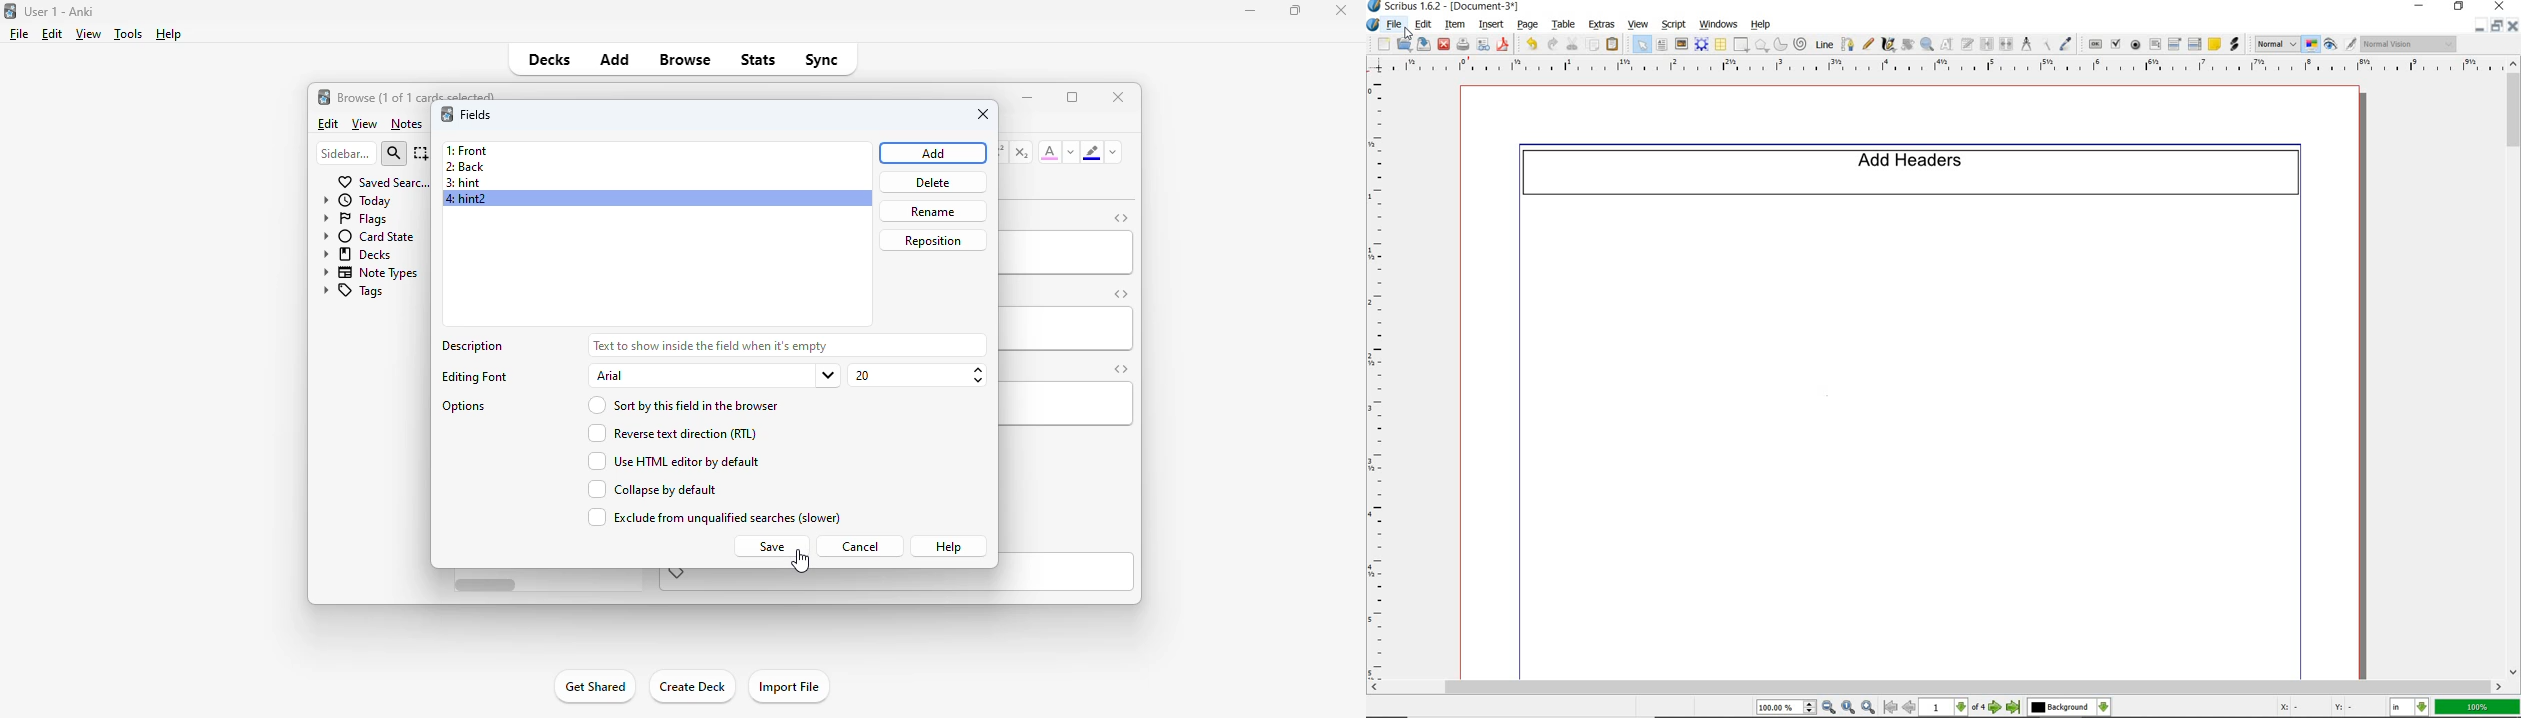 The width and height of the screenshot is (2548, 728). What do you see at coordinates (19, 34) in the screenshot?
I see `file` at bounding box center [19, 34].